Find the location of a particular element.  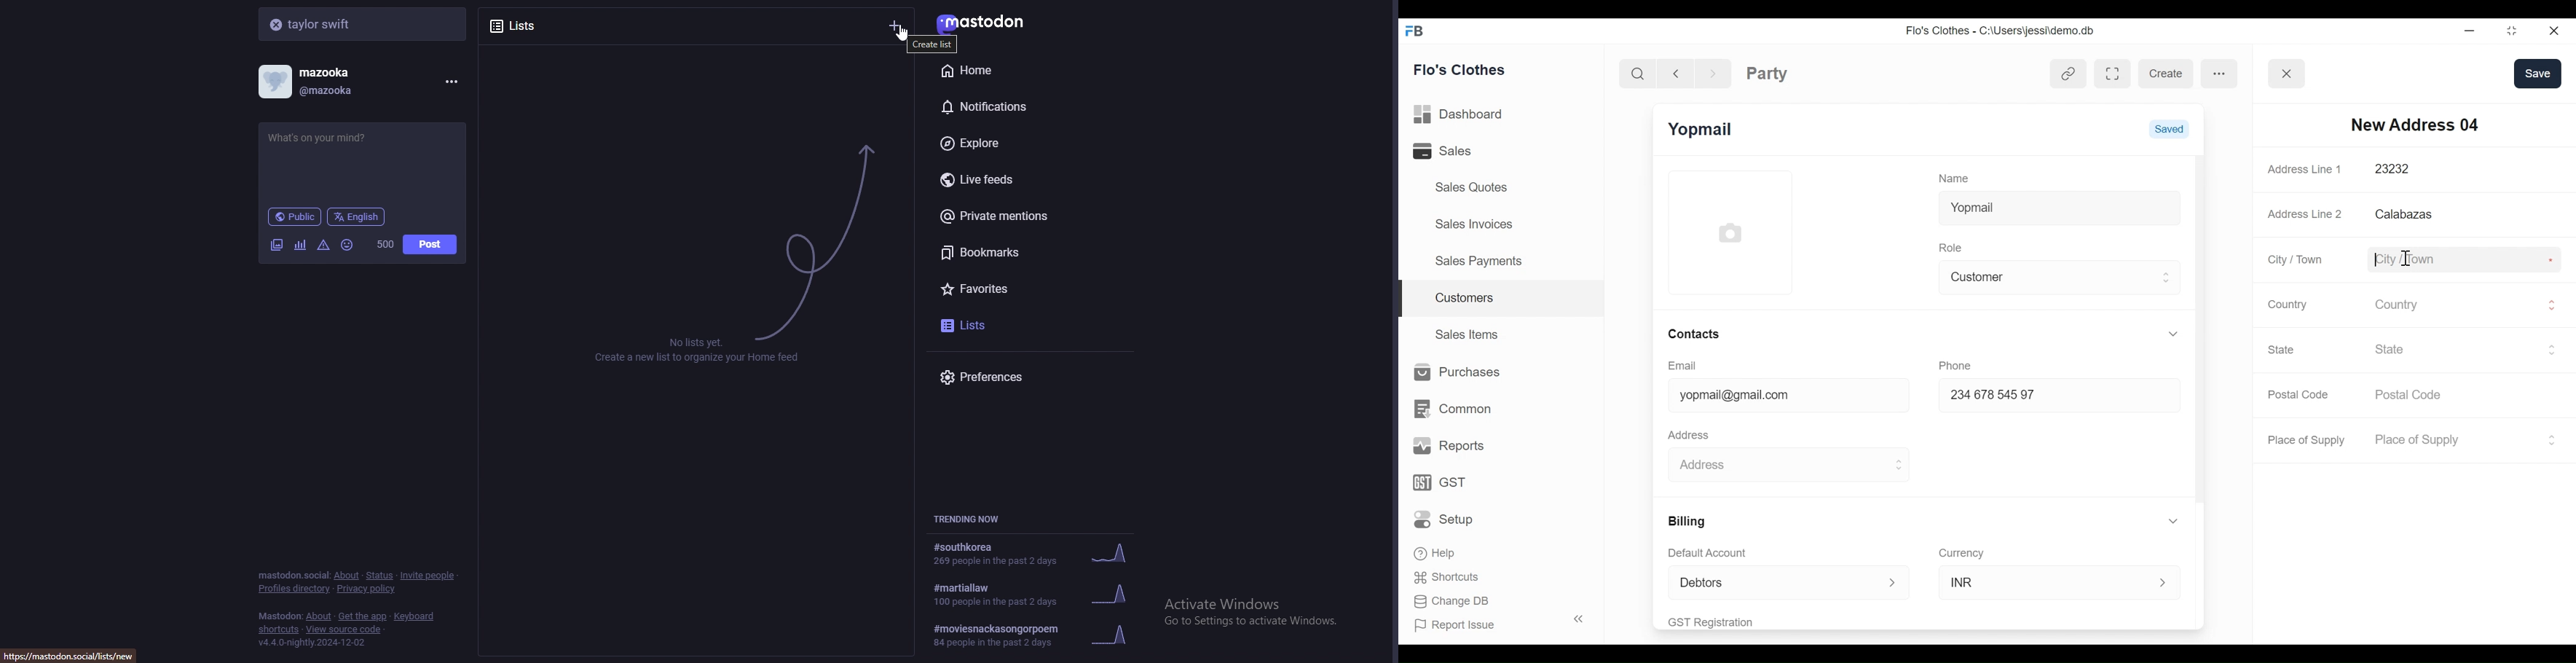

Expand is located at coordinates (2165, 583).